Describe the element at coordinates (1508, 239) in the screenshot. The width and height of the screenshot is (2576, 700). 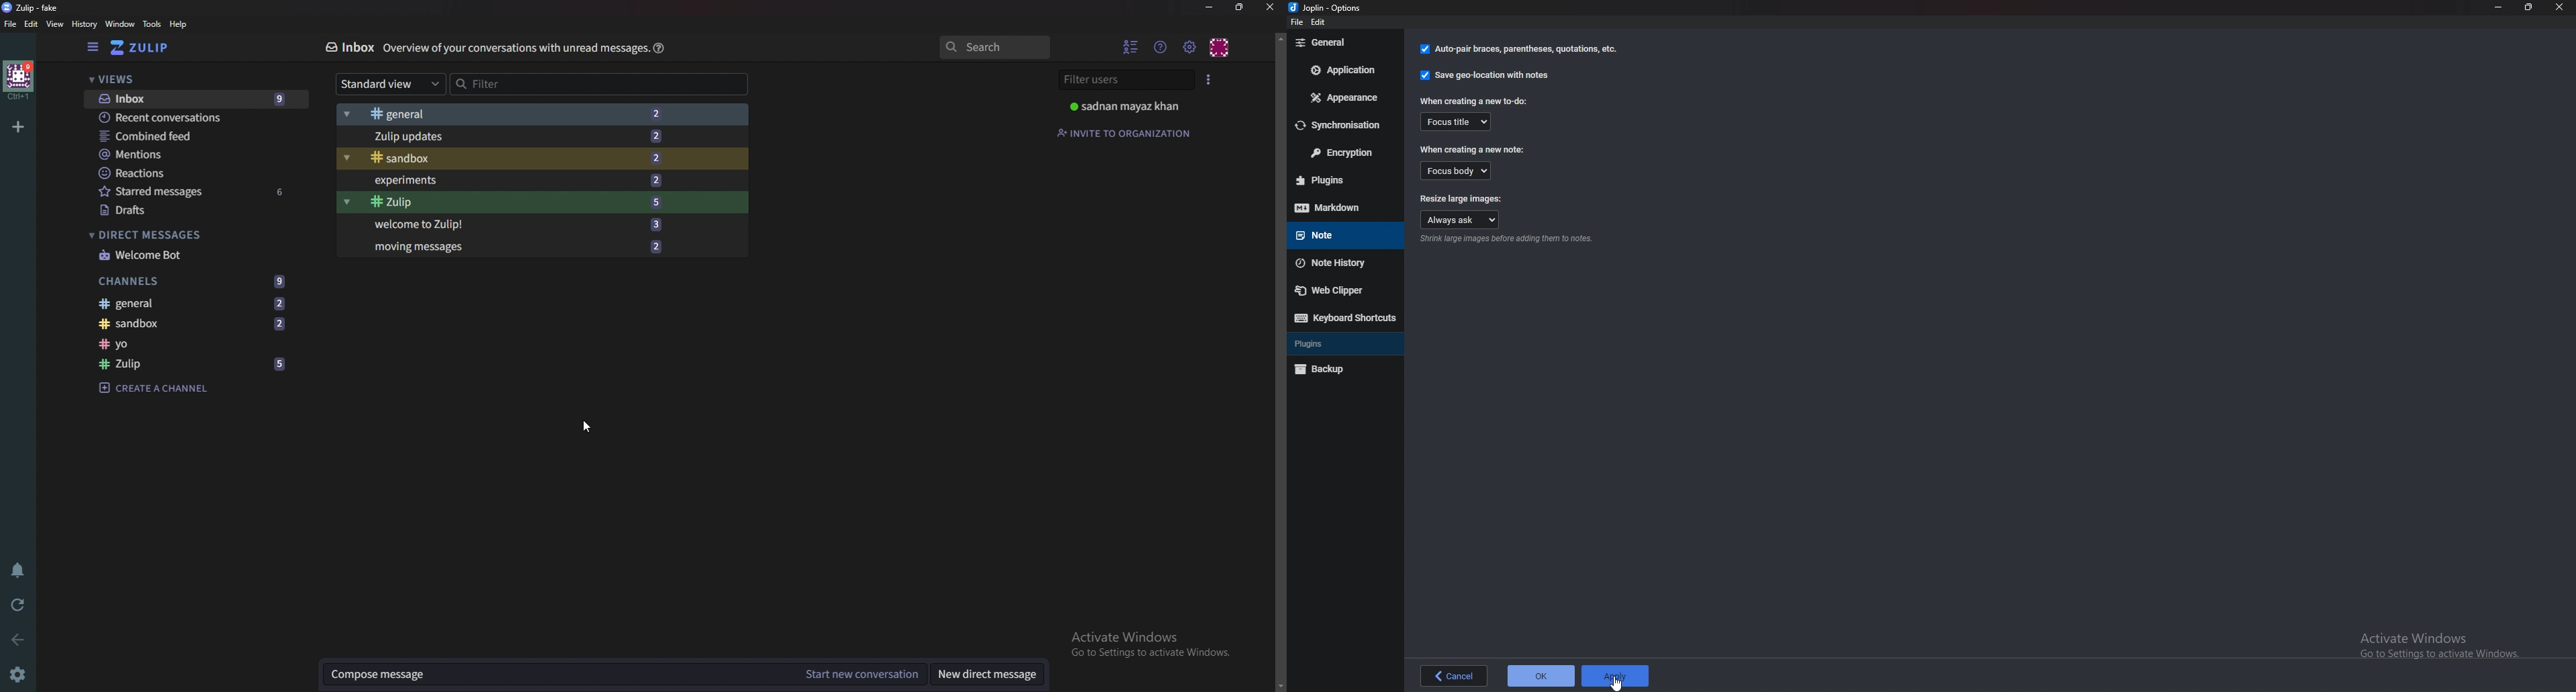
I see `Info` at that location.